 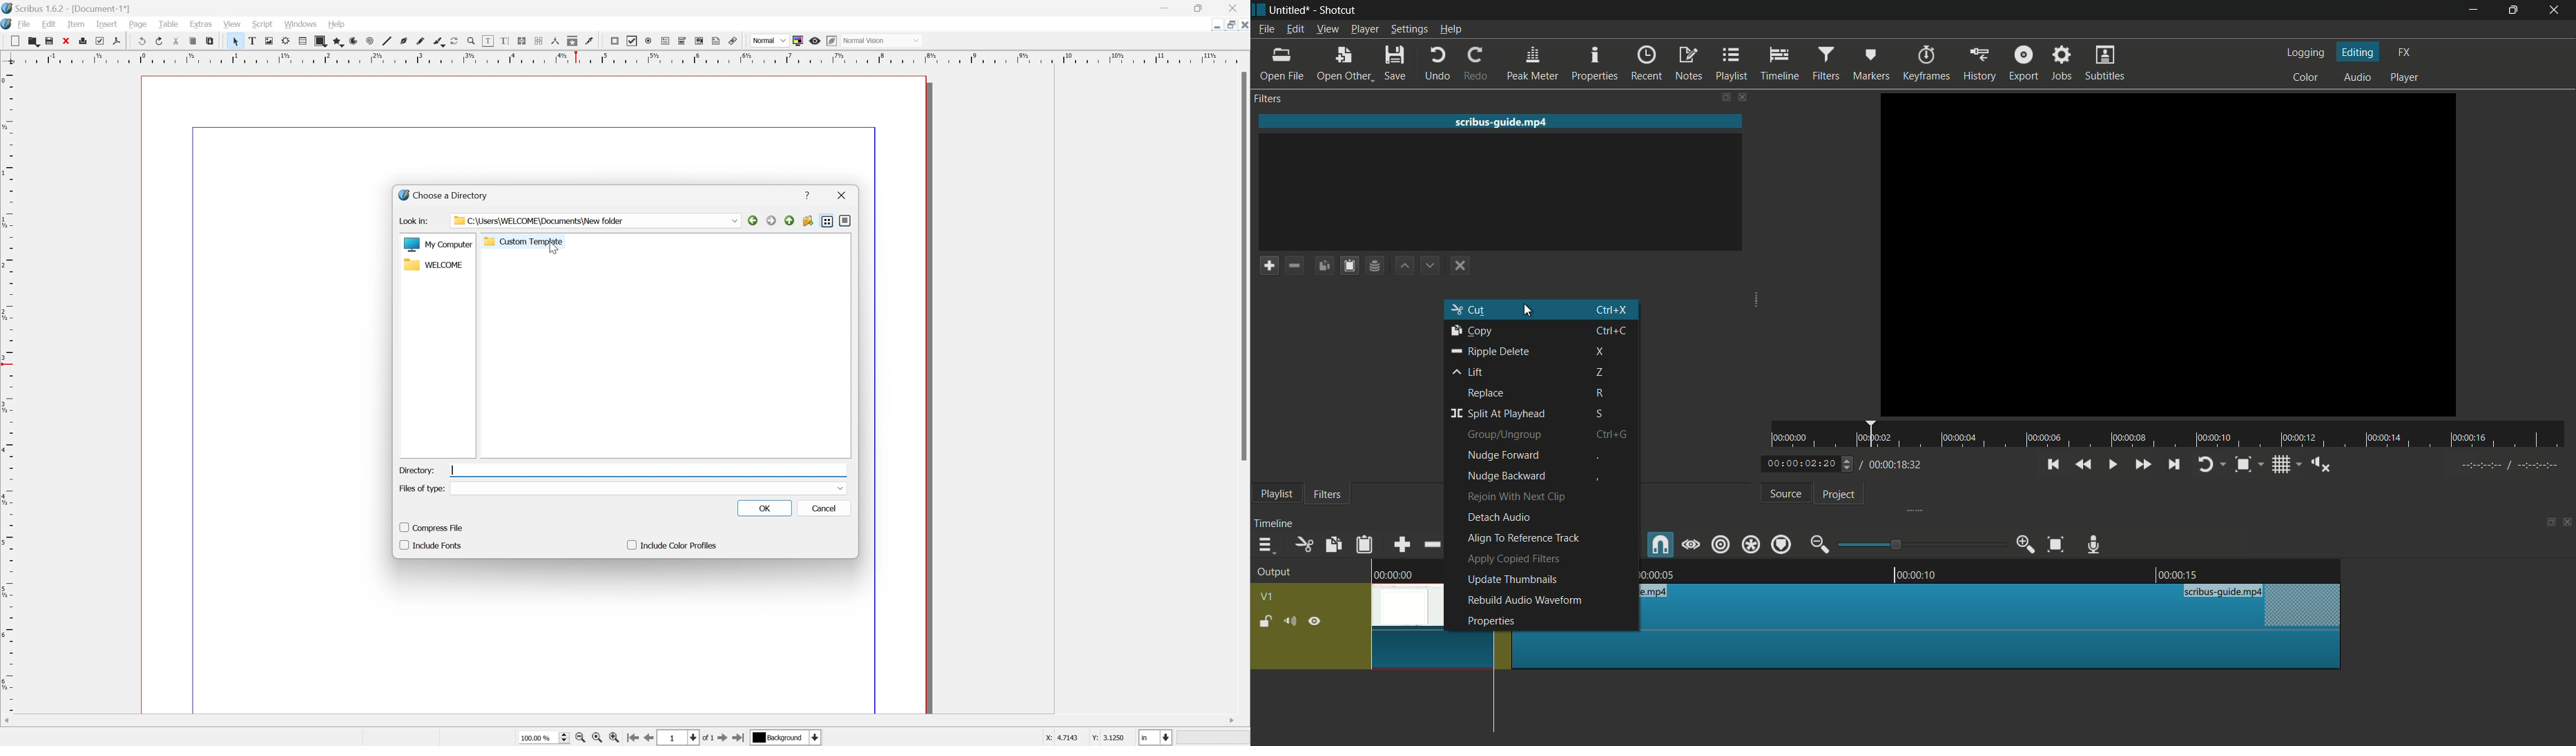 What do you see at coordinates (1407, 29) in the screenshot?
I see `settings menu` at bounding box center [1407, 29].